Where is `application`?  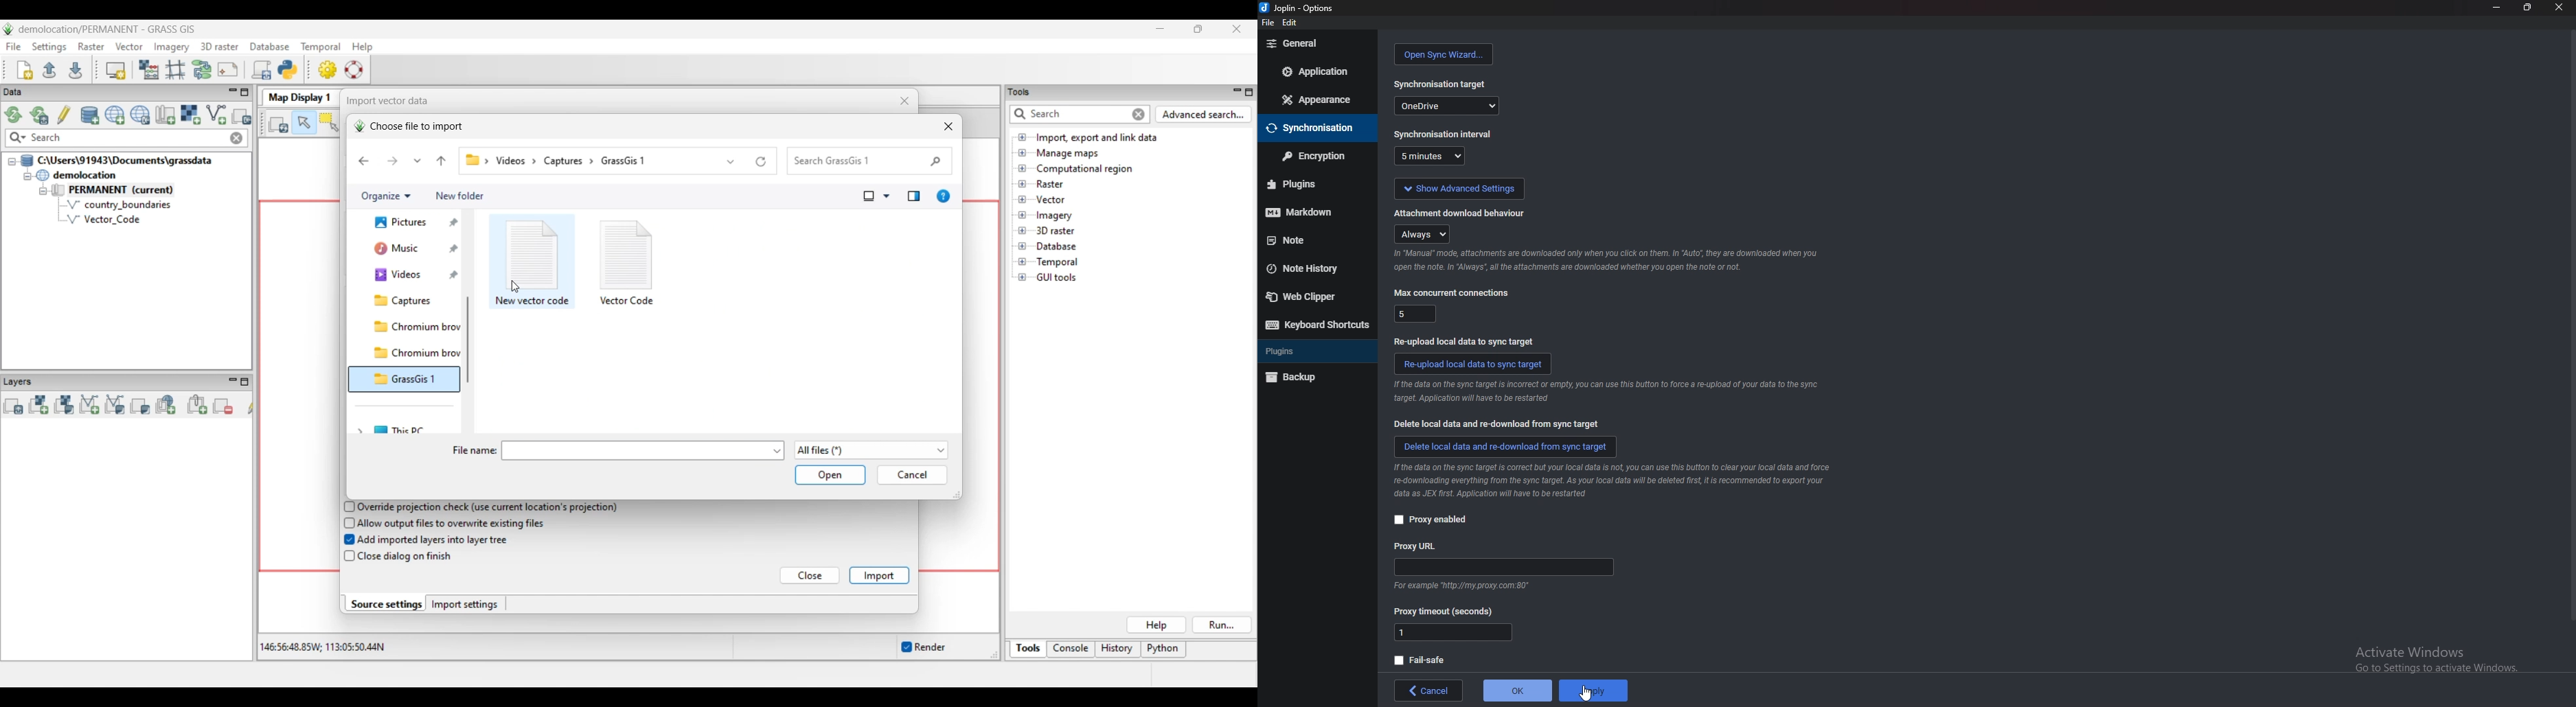
application is located at coordinates (1315, 71).